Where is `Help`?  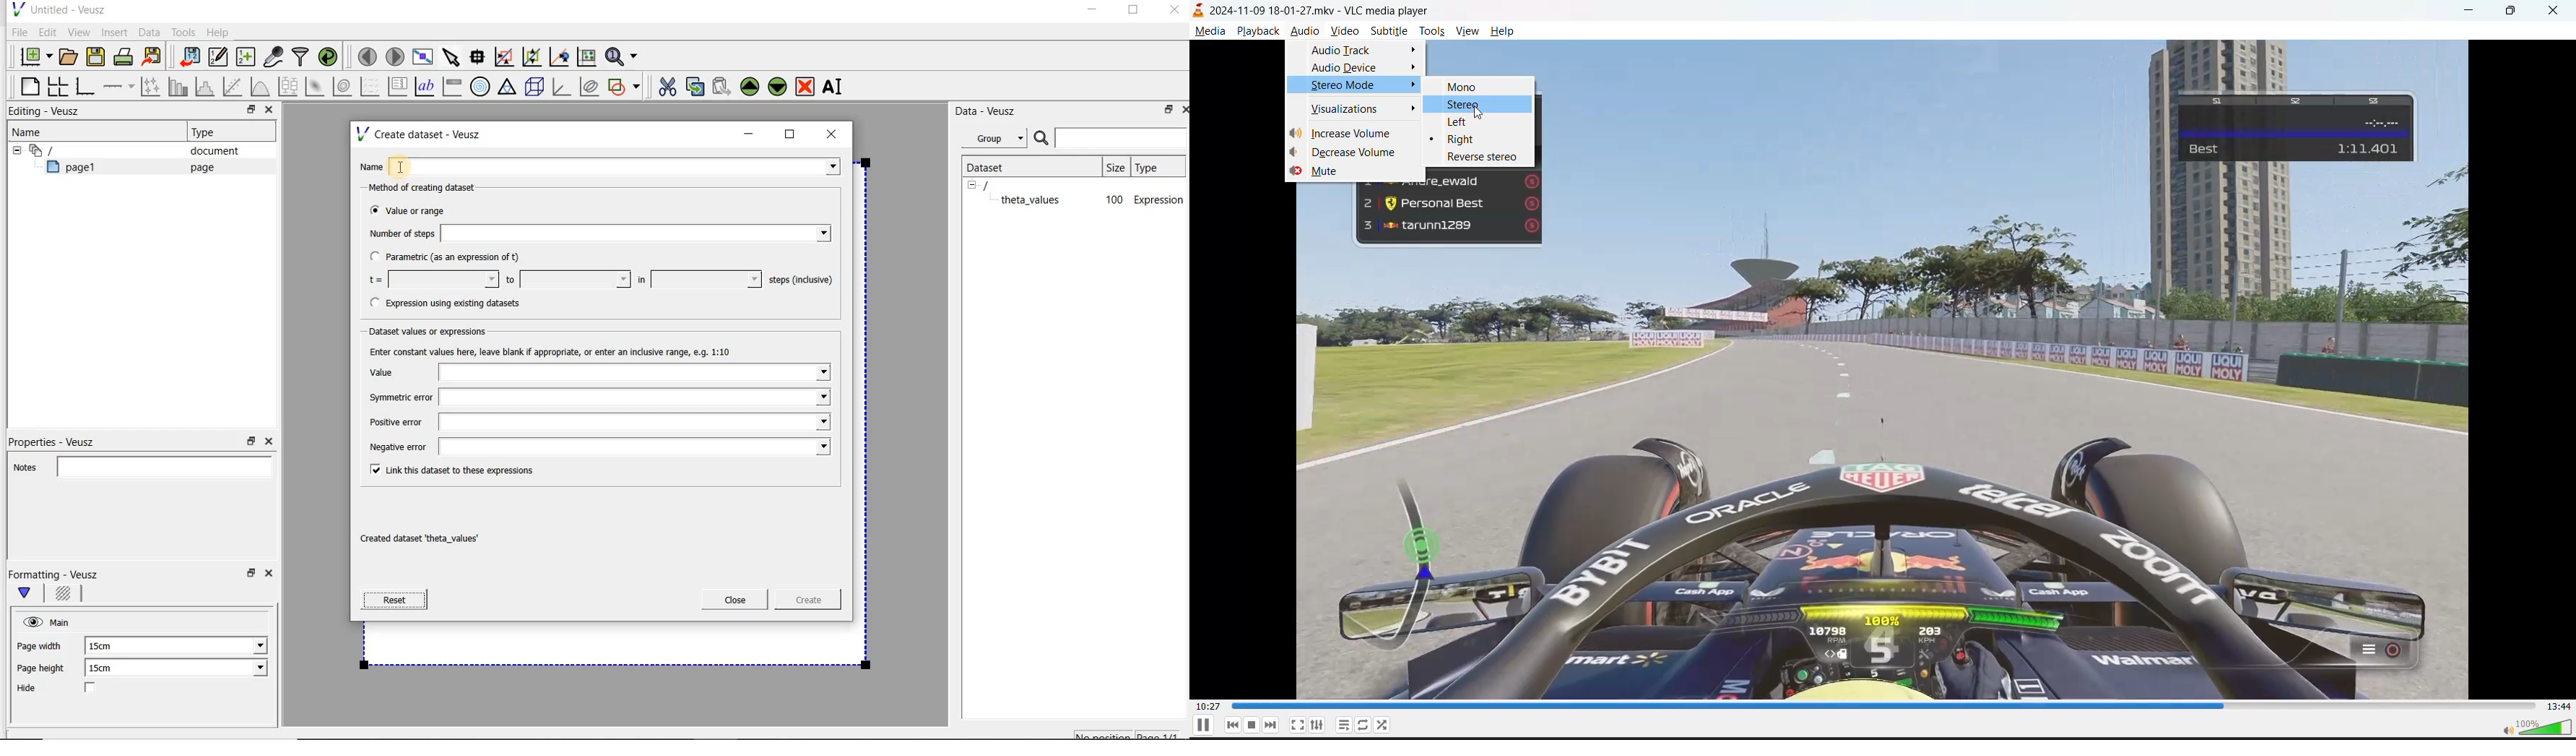
Help is located at coordinates (220, 32).